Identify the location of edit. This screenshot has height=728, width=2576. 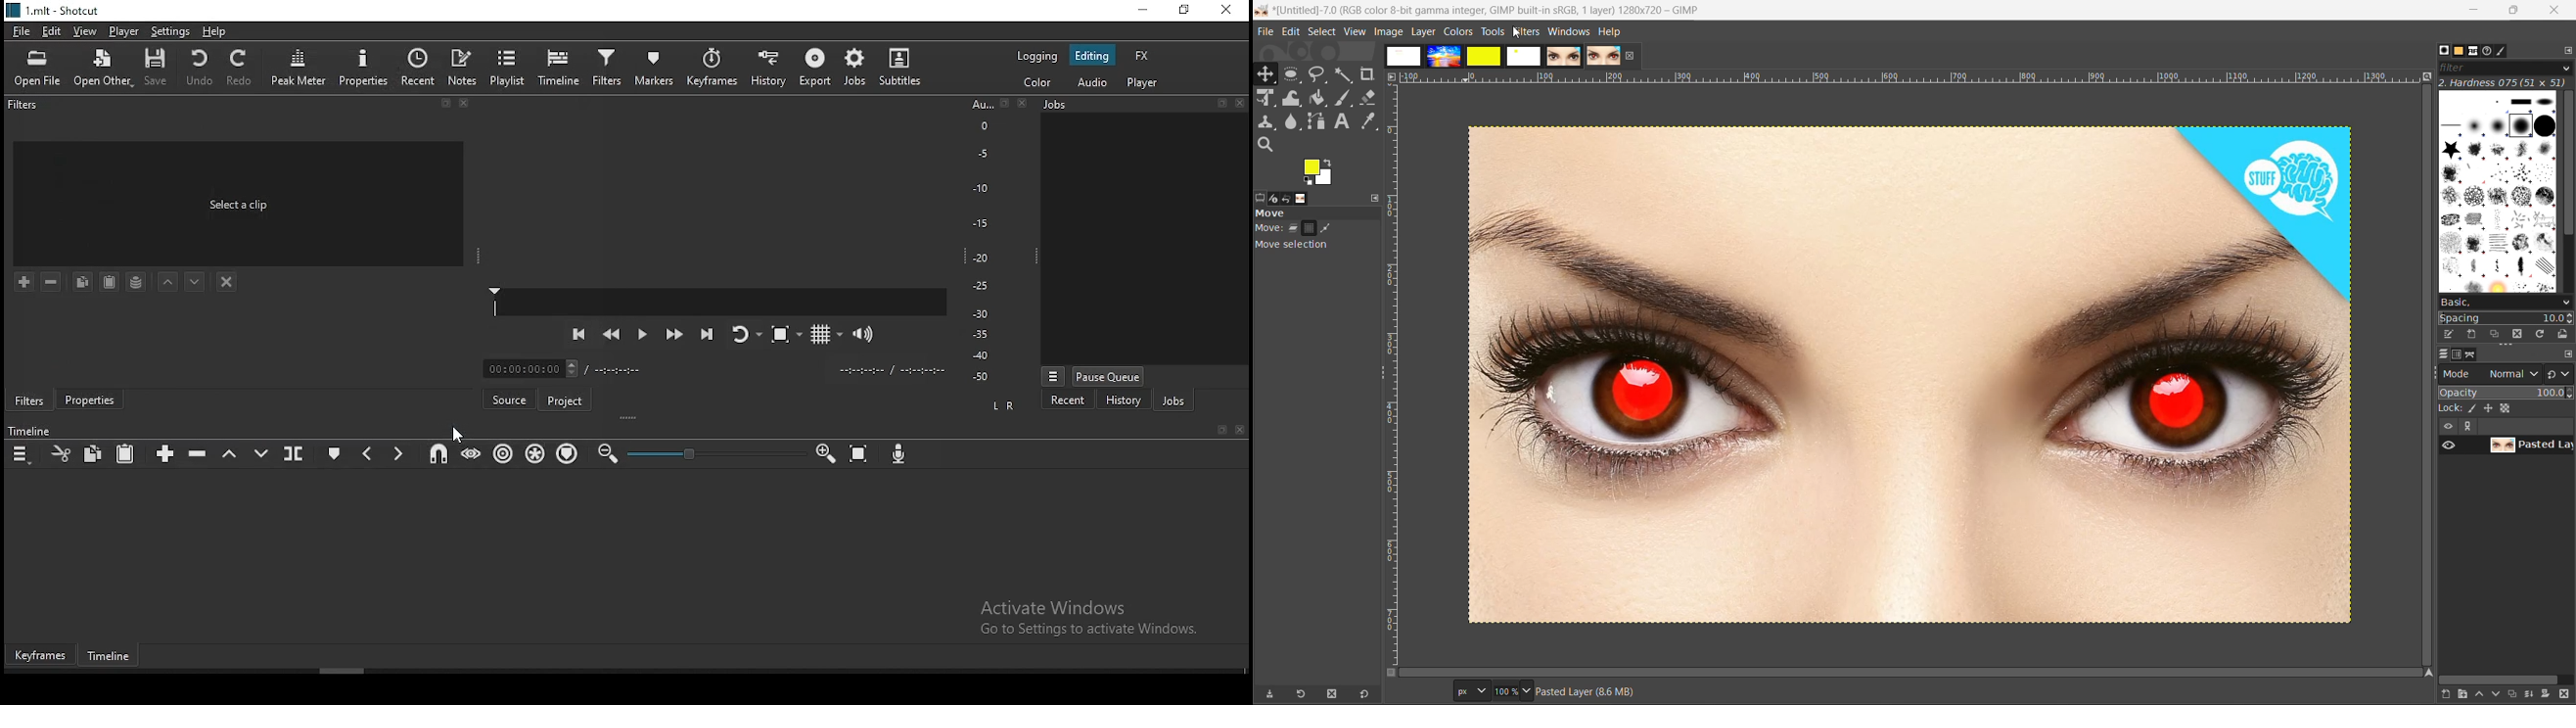
(54, 32).